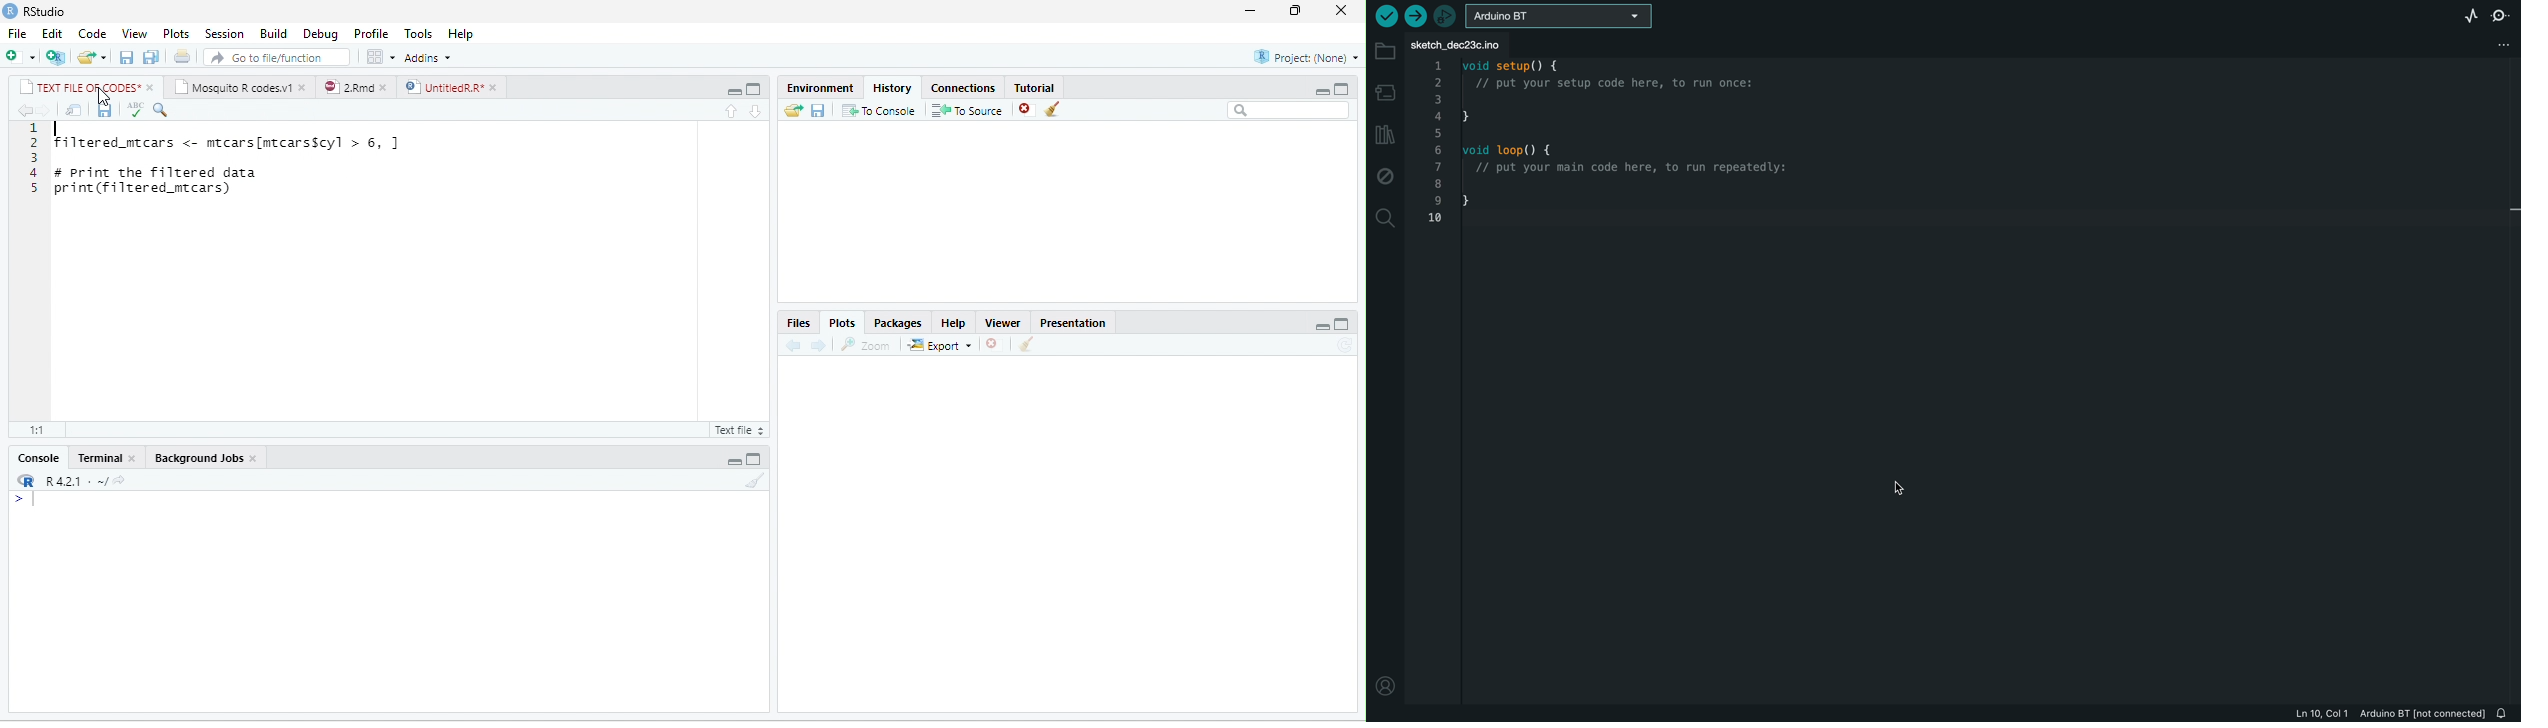 The image size is (2548, 728). I want to click on Files, so click(798, 323).